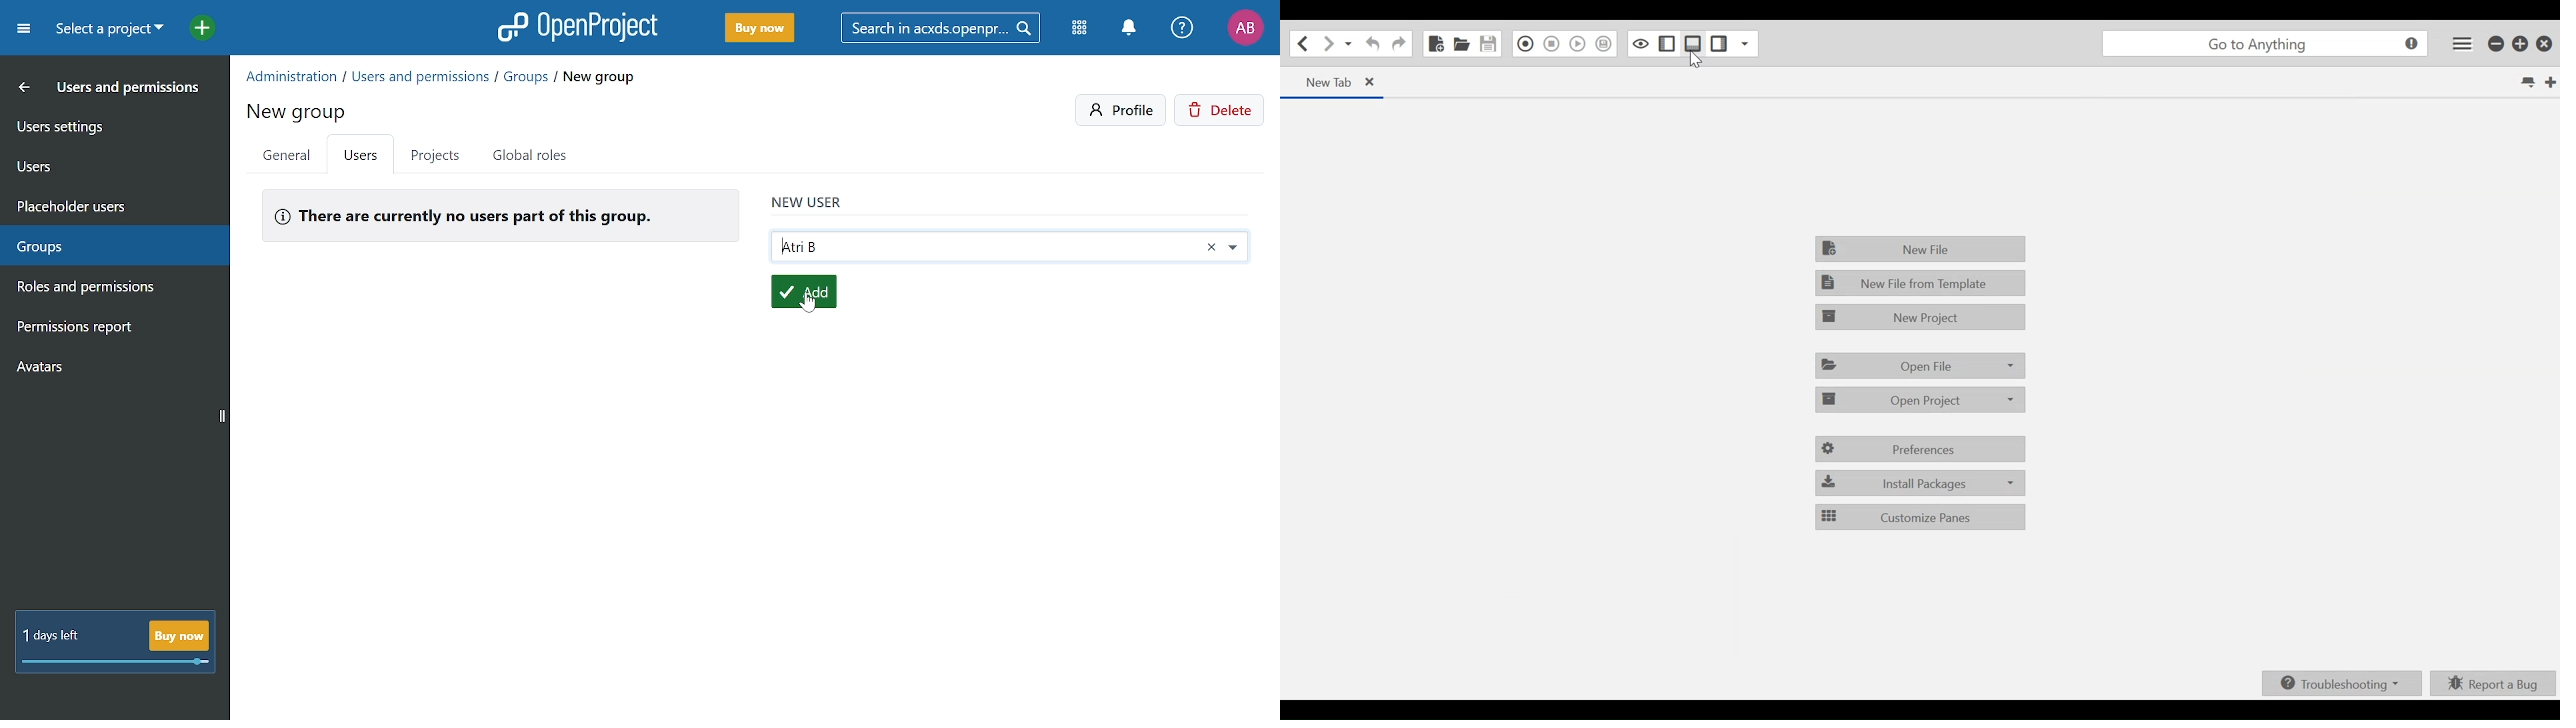  What do you see at coordinates (286, 157) in the screenshot?
I see `General` at bounding box center [286, 157].